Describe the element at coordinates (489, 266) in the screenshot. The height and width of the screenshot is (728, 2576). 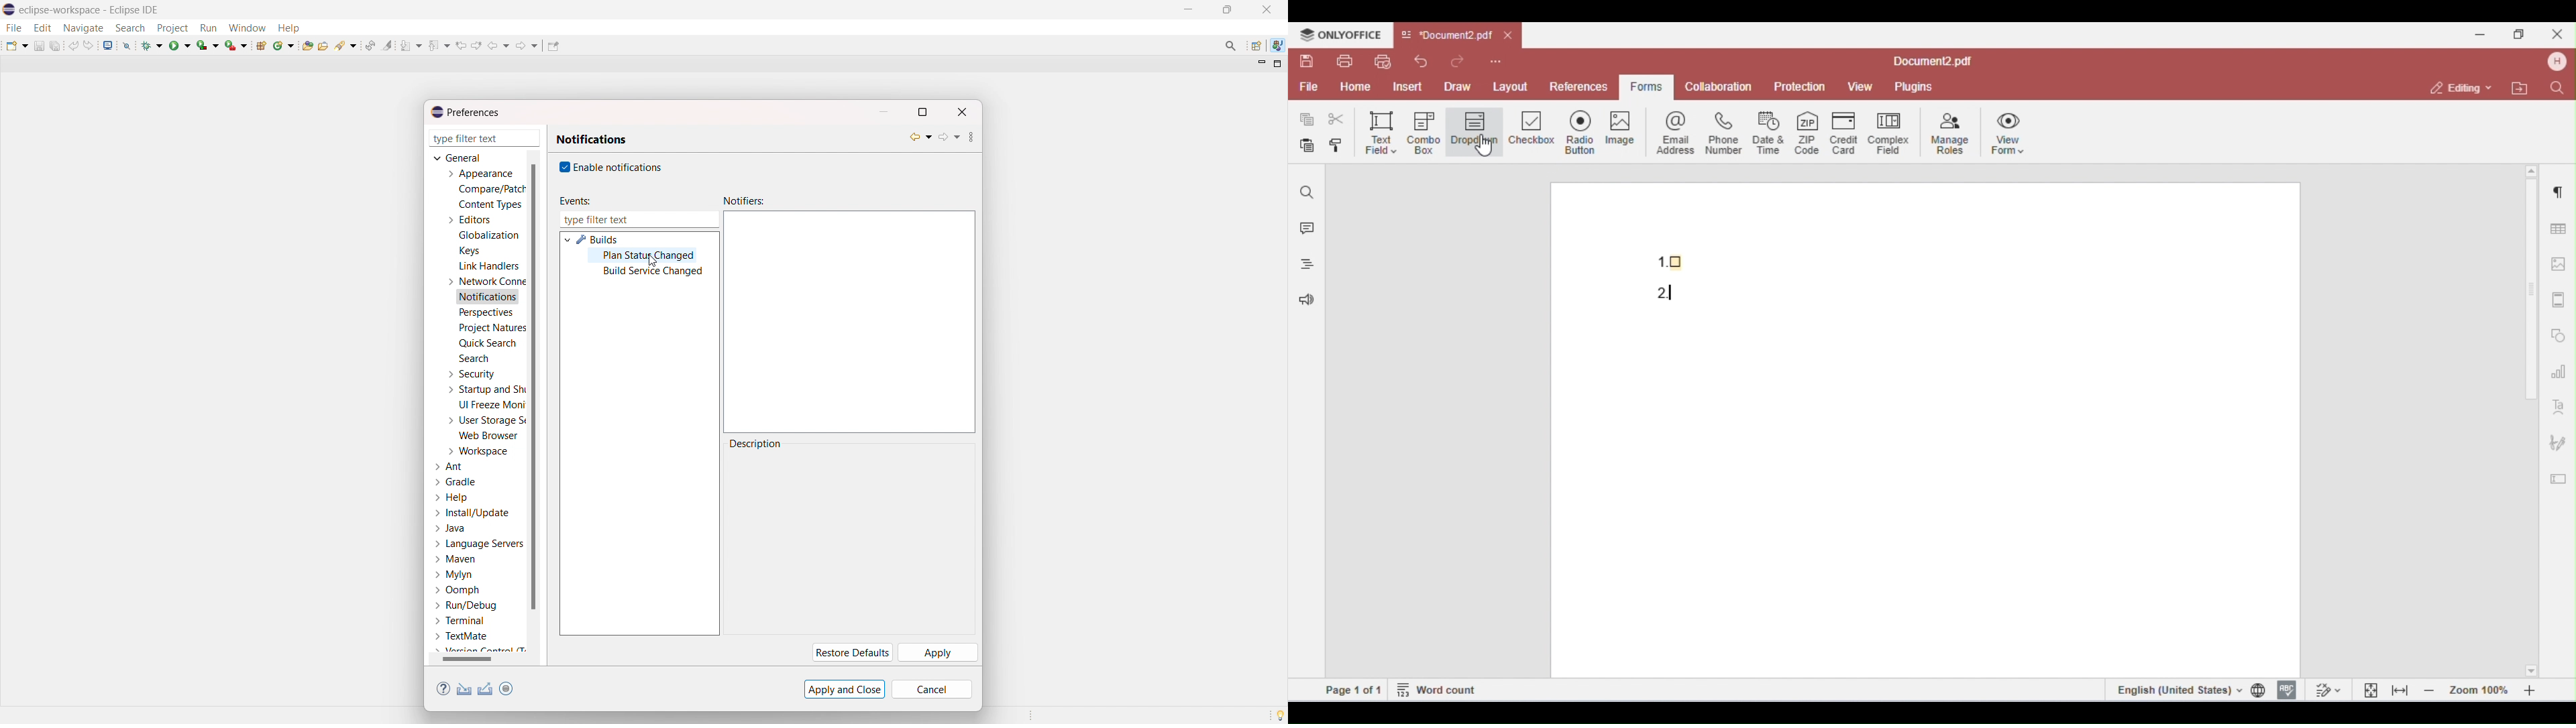
I see `link handlers` at that location.